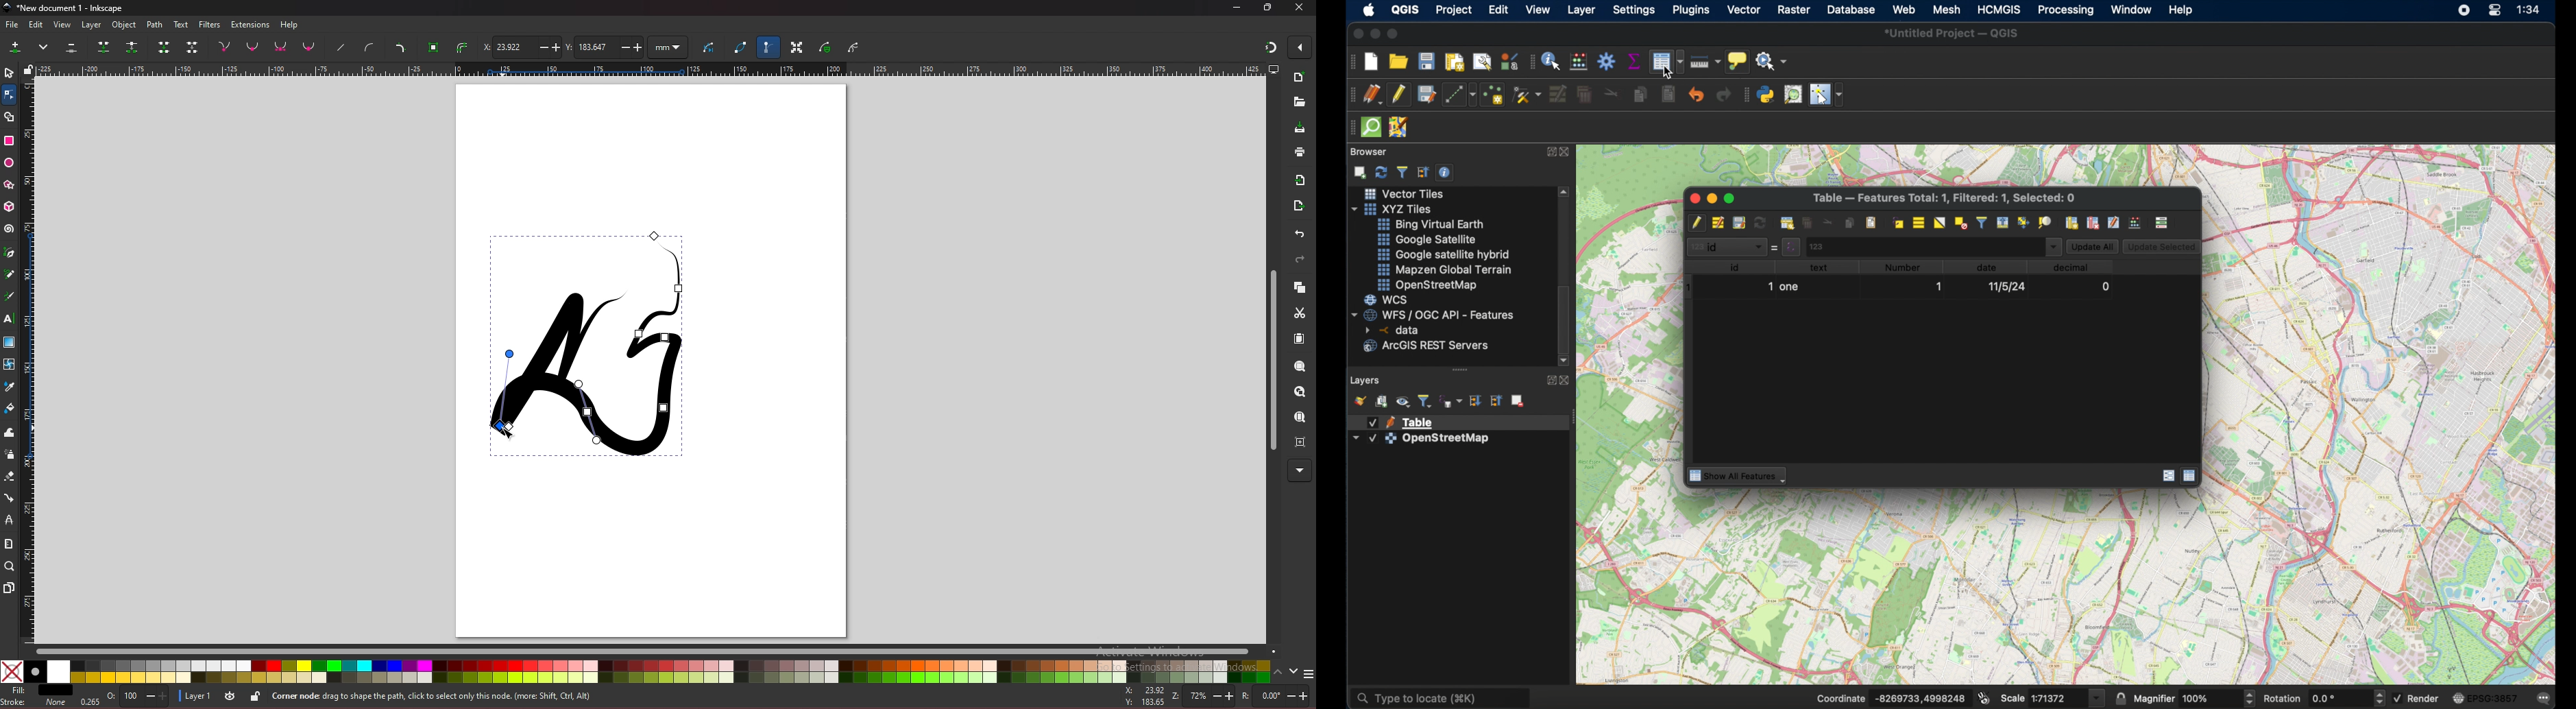  I want to click on saveedits, so click(1739, 222).